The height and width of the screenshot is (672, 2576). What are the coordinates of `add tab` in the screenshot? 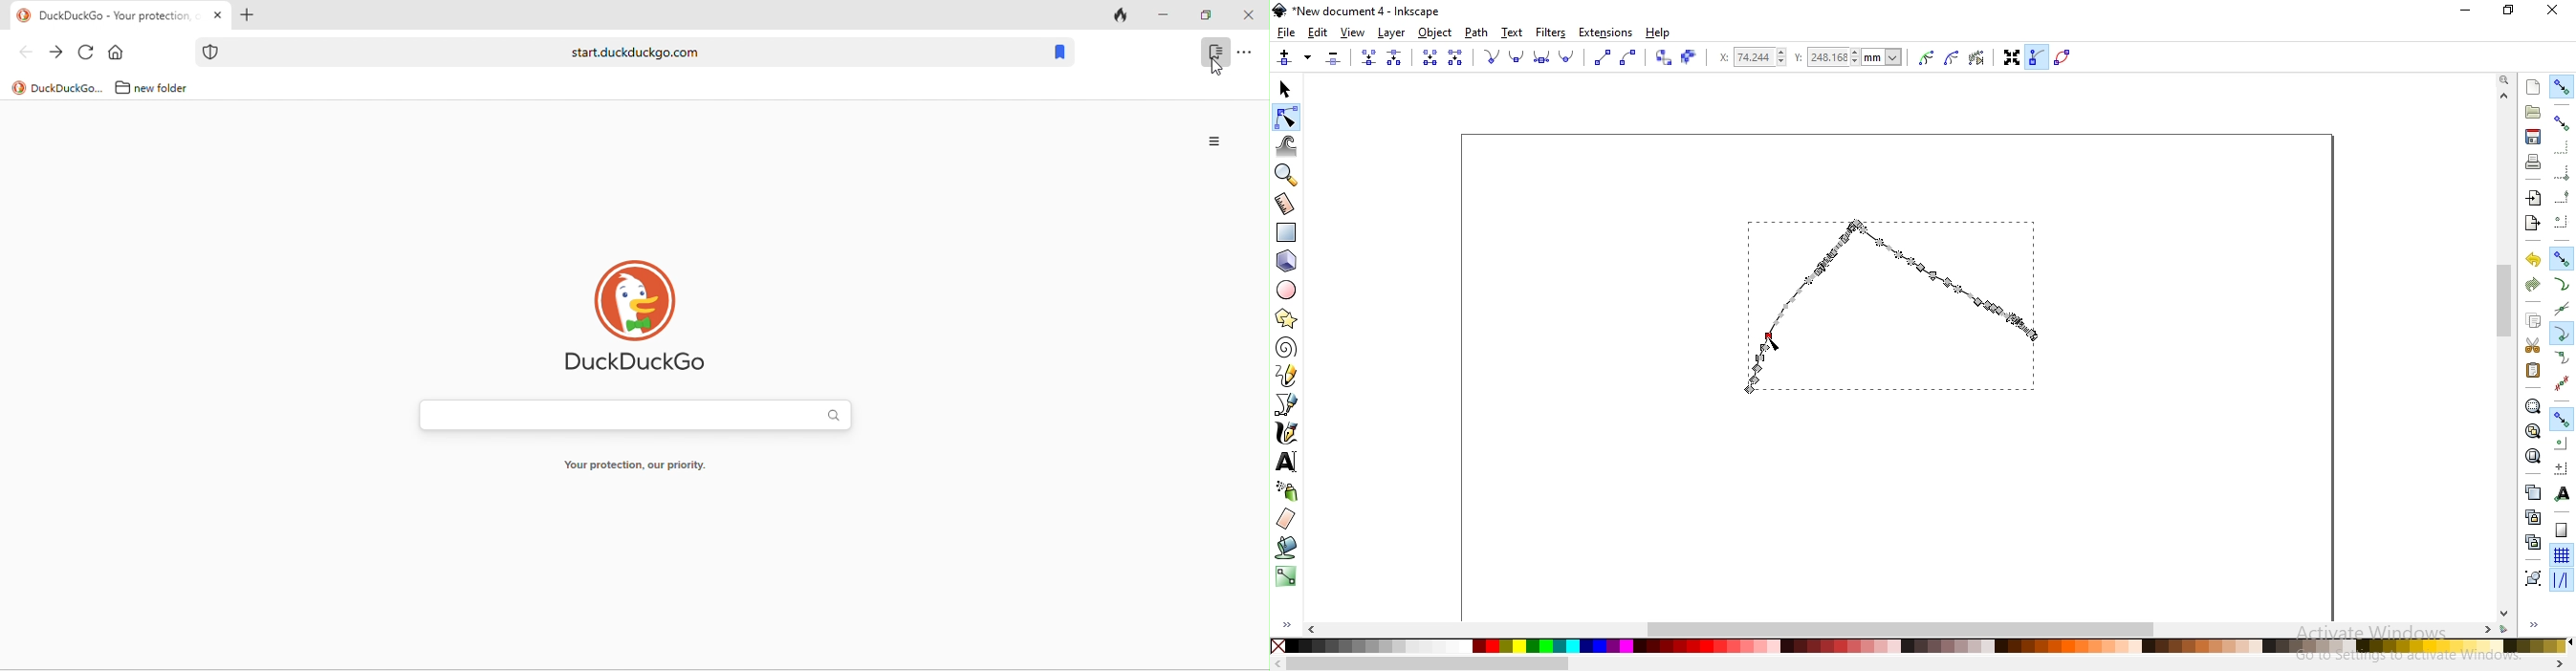 It's located at (246, 15).